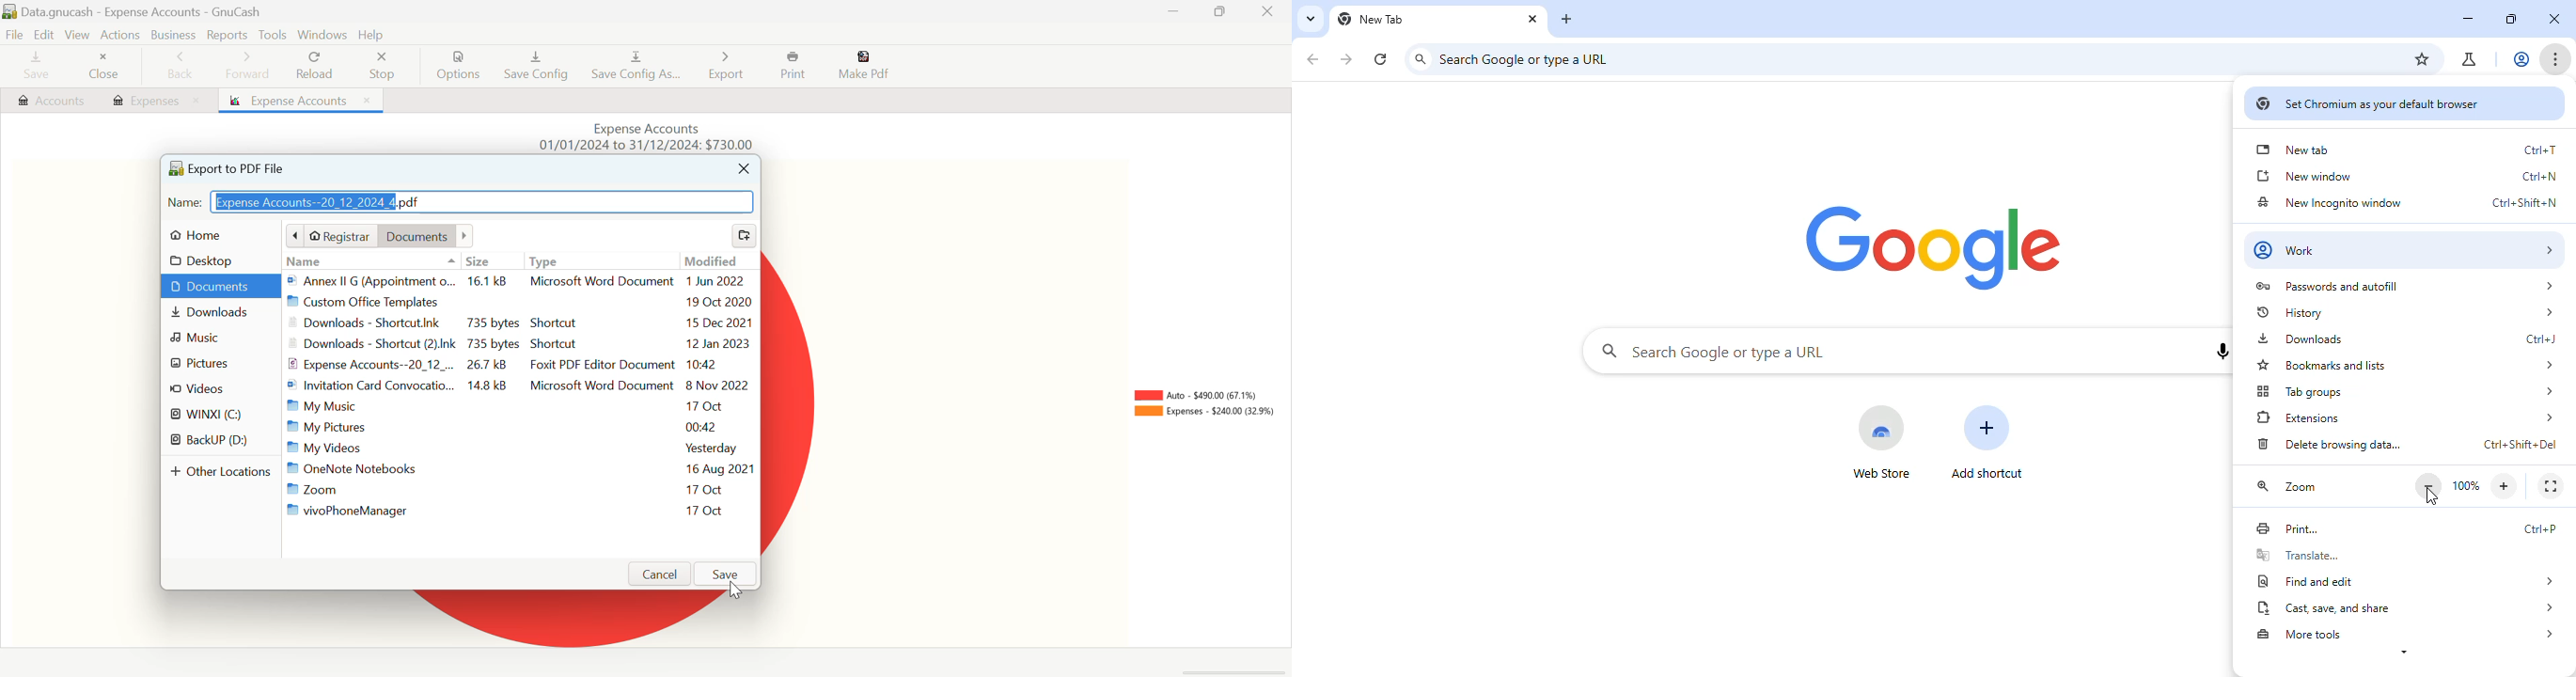 This screenshot has width=2576, height=700. What do you see at coordinates (519, 260) in the screenshot?
I see `File Details Column Headings` at bounding box center [519, 260].